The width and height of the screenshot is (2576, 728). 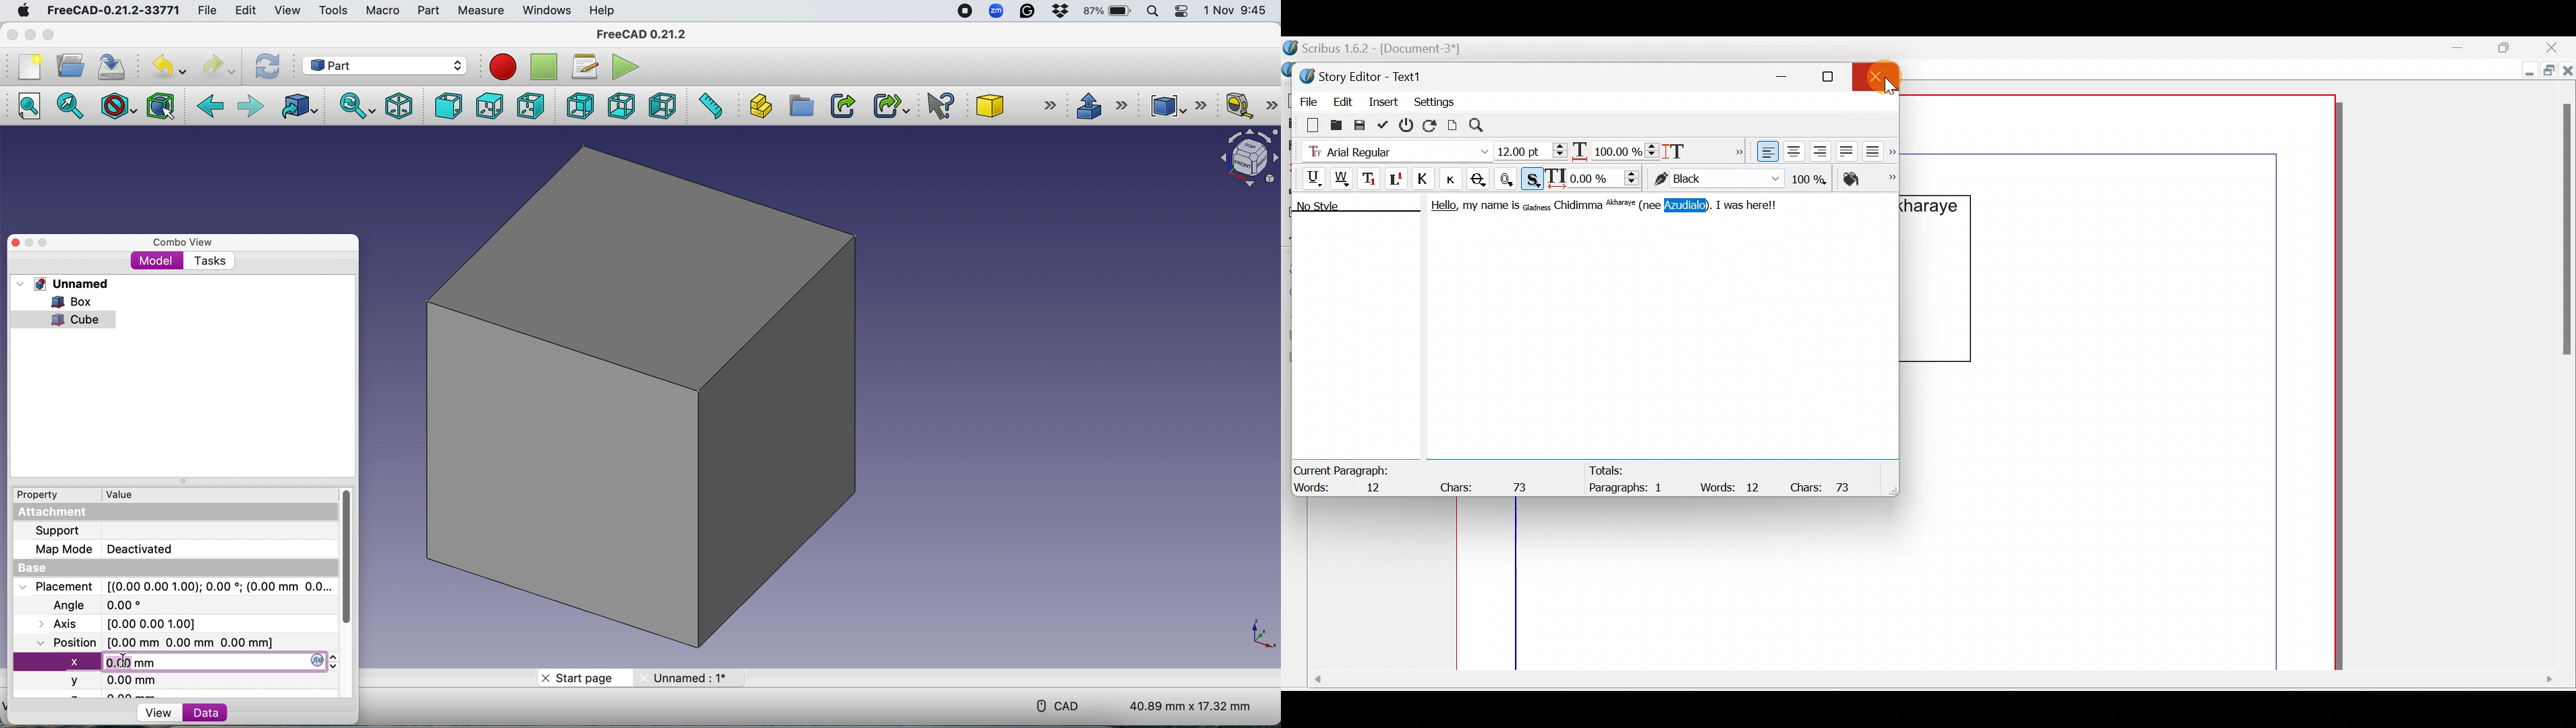 I want to click on x-y plane, so click(x=1261, y=632).